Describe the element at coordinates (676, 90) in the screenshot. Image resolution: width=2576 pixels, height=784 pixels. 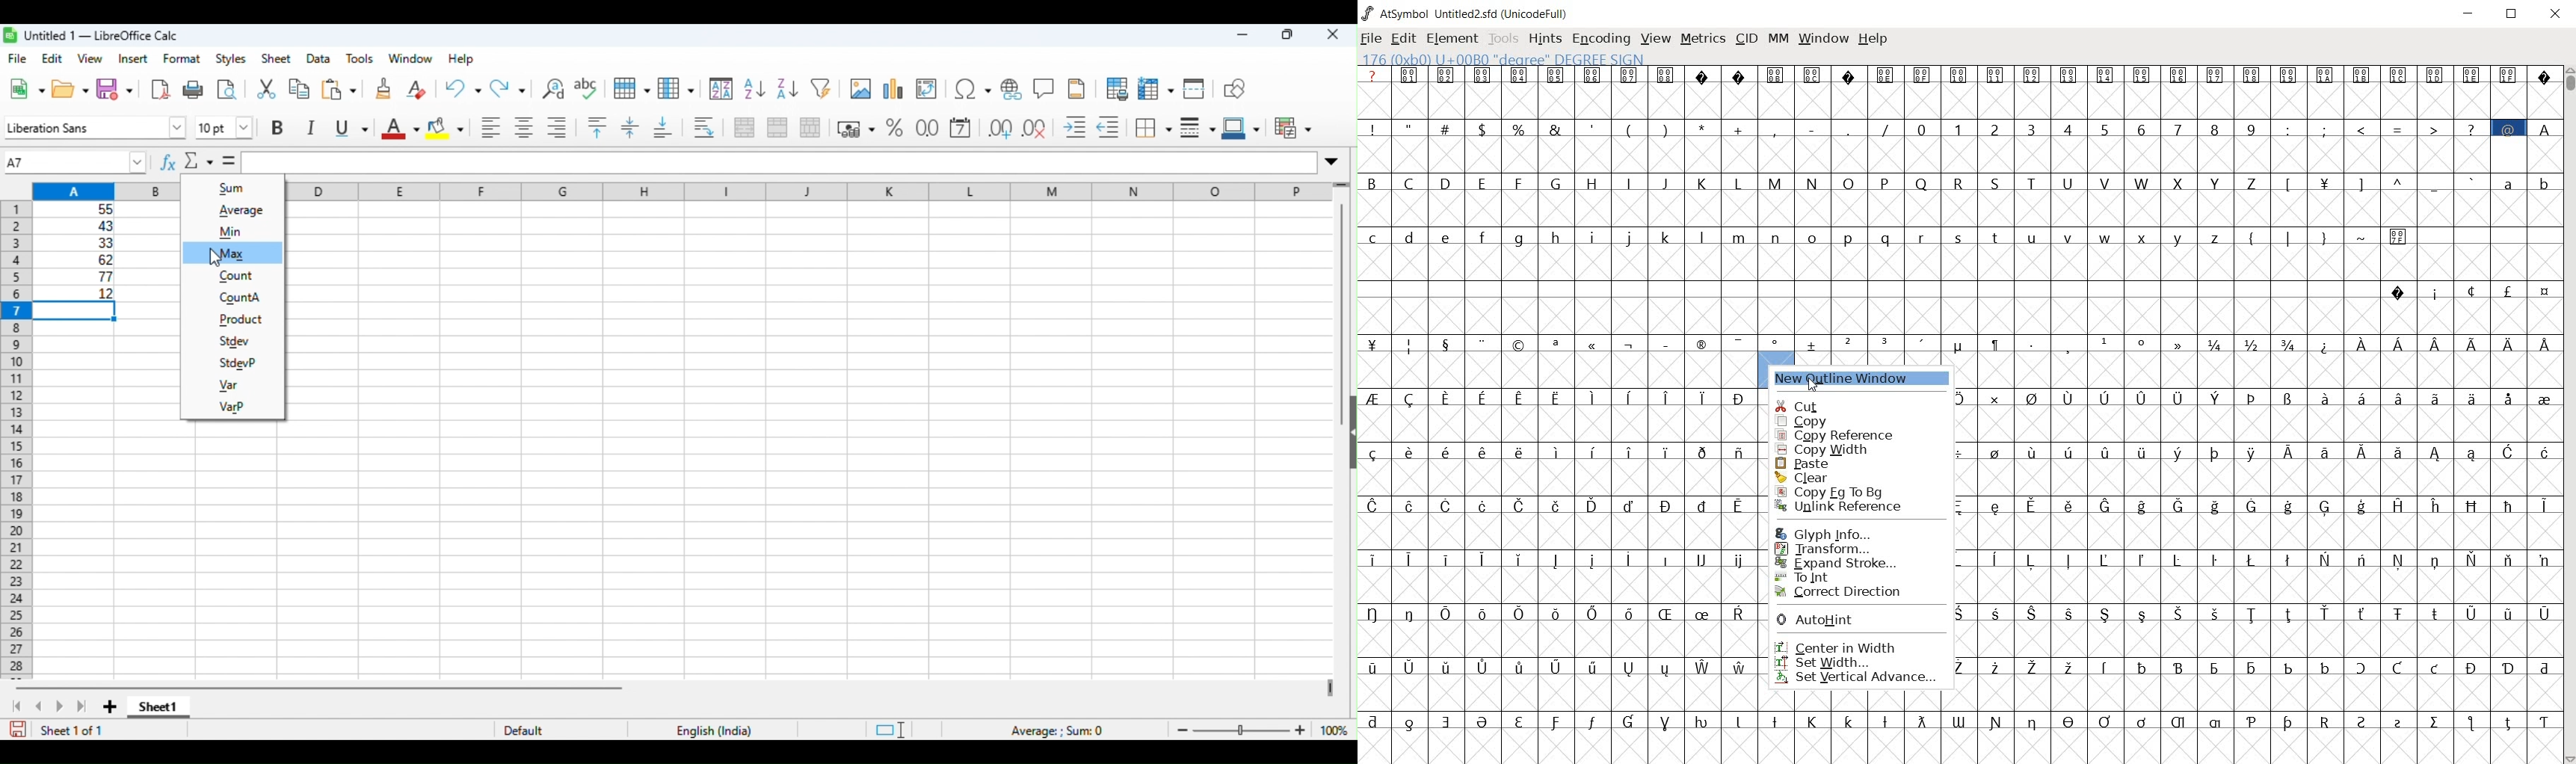
I see `column` at that location.